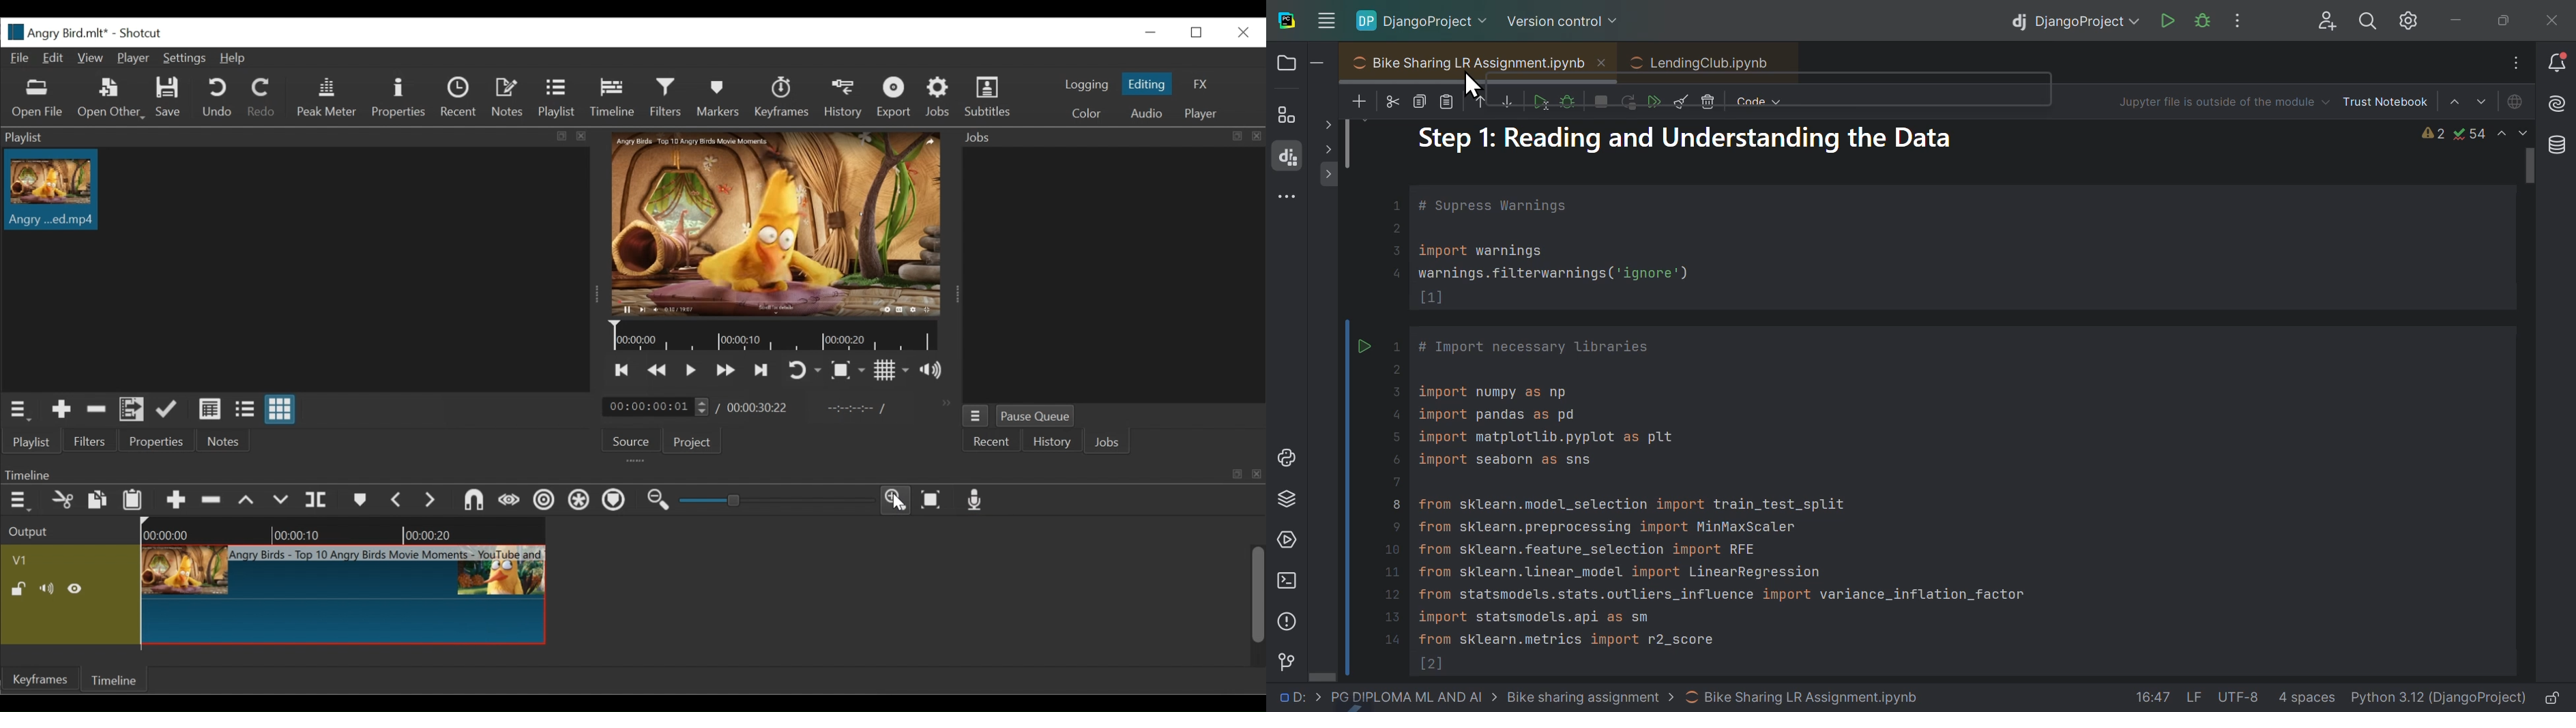 The width and height of the screenshot is (2576, 728). I want to click on Zoom timeline to fit, so click(932, 500).